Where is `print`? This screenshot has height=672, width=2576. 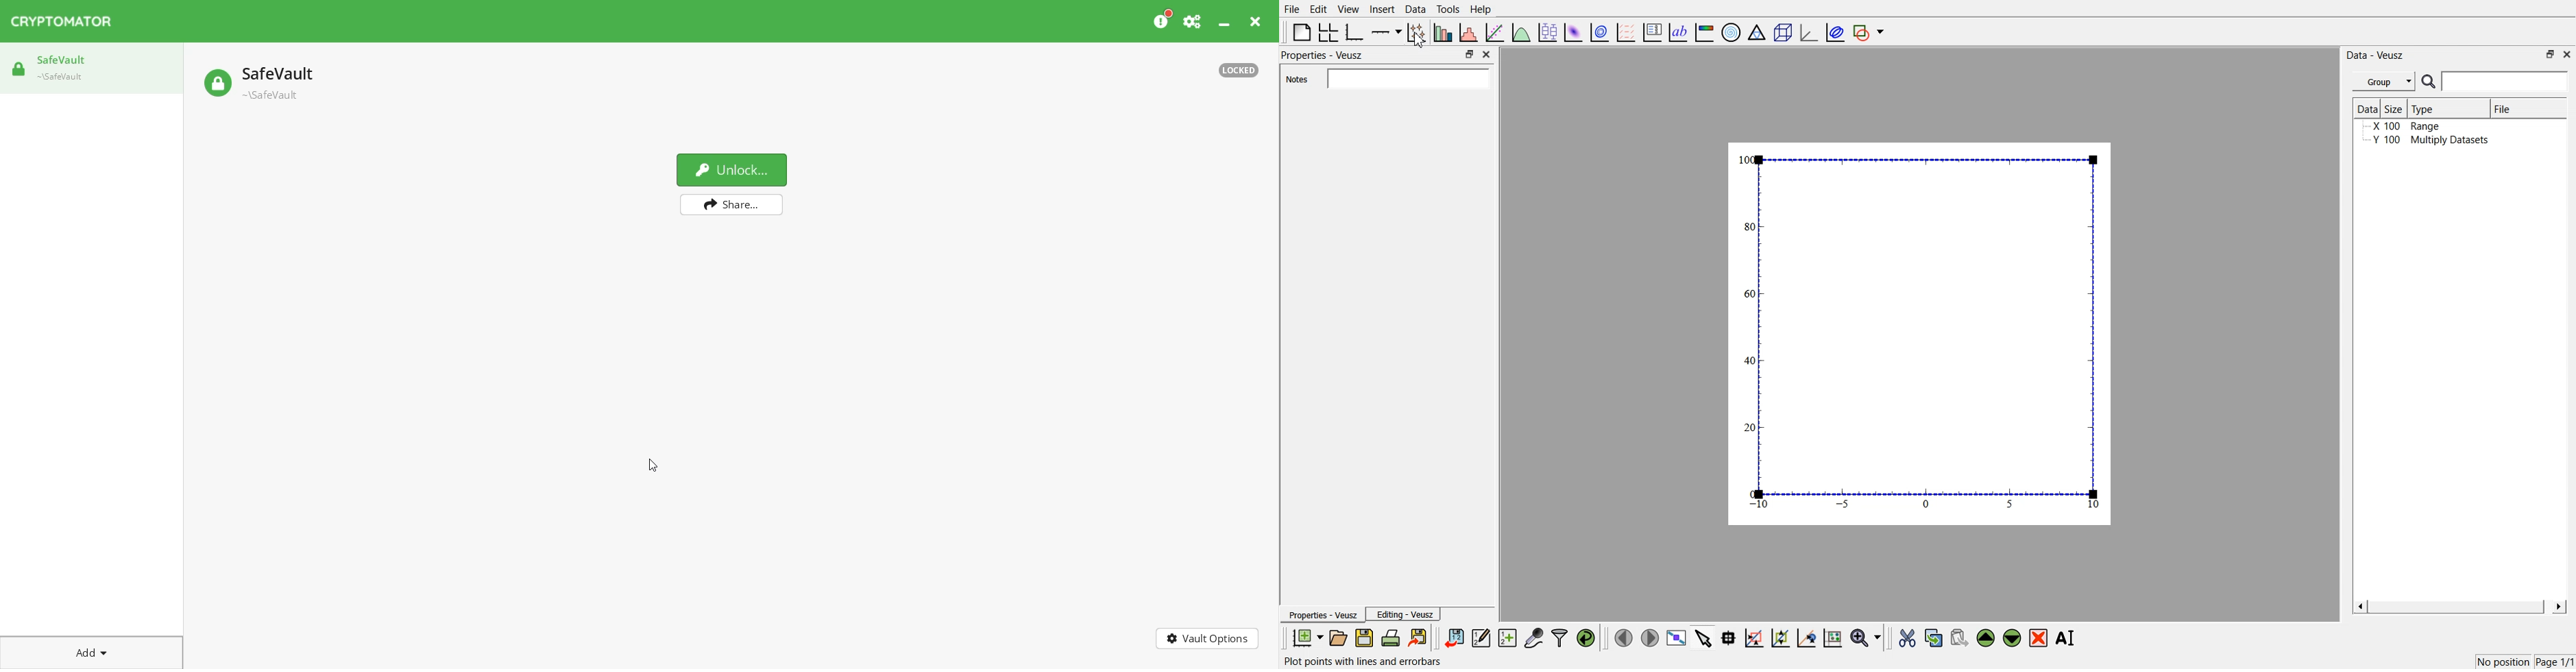 print is located at coordinates (1394, 637).